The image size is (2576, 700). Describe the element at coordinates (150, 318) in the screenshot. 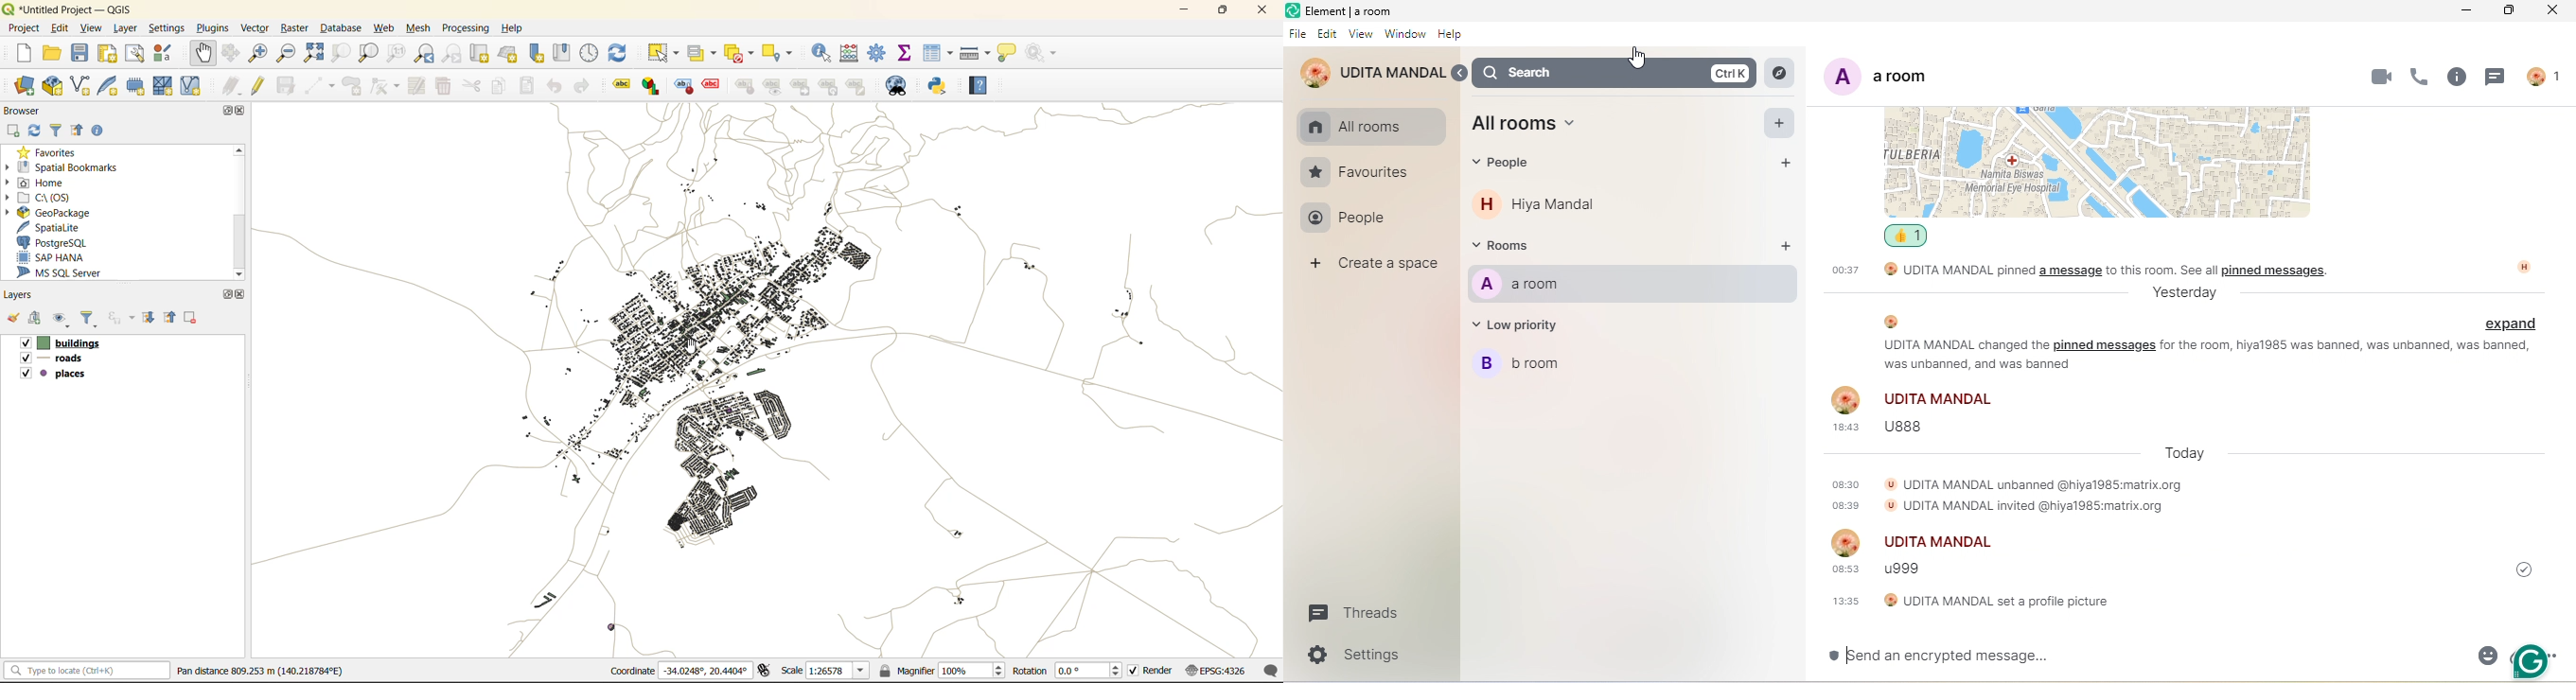

I see `expand all` at that location.